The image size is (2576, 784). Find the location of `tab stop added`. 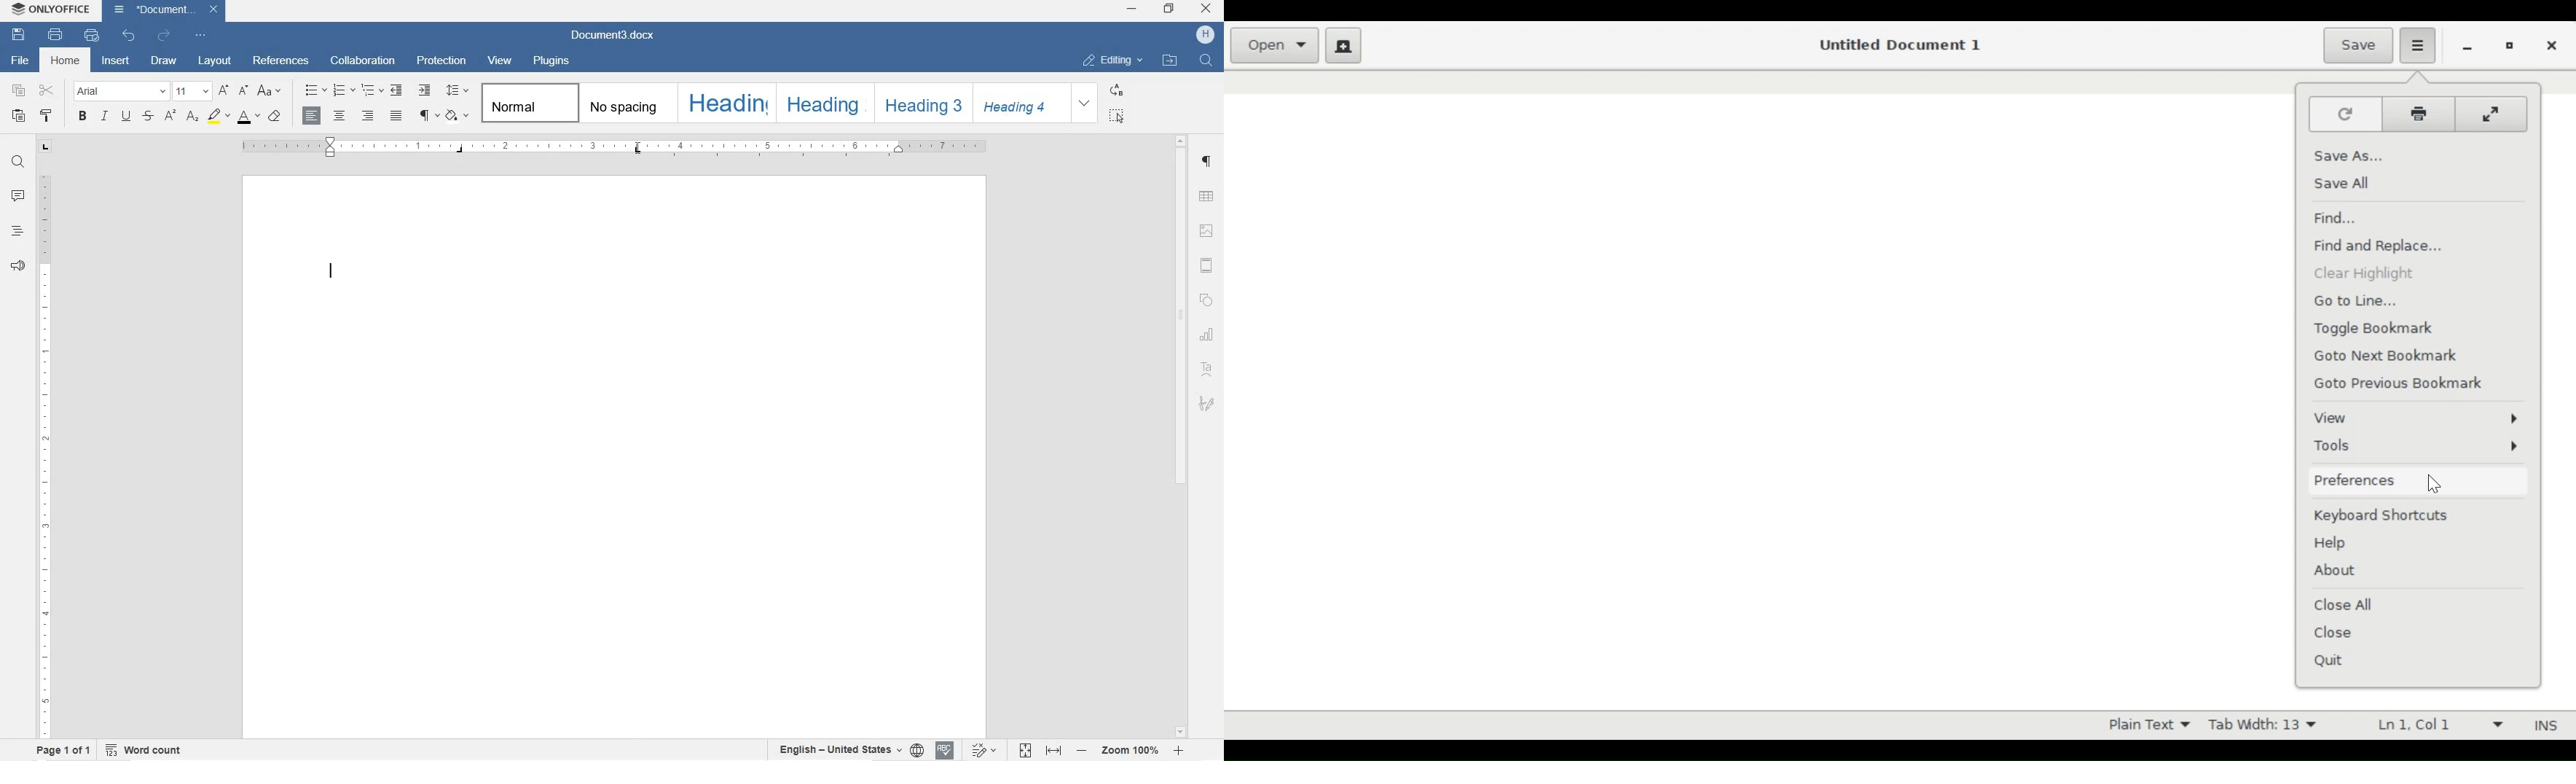

tab stop added is located at coordinates (638, 152).